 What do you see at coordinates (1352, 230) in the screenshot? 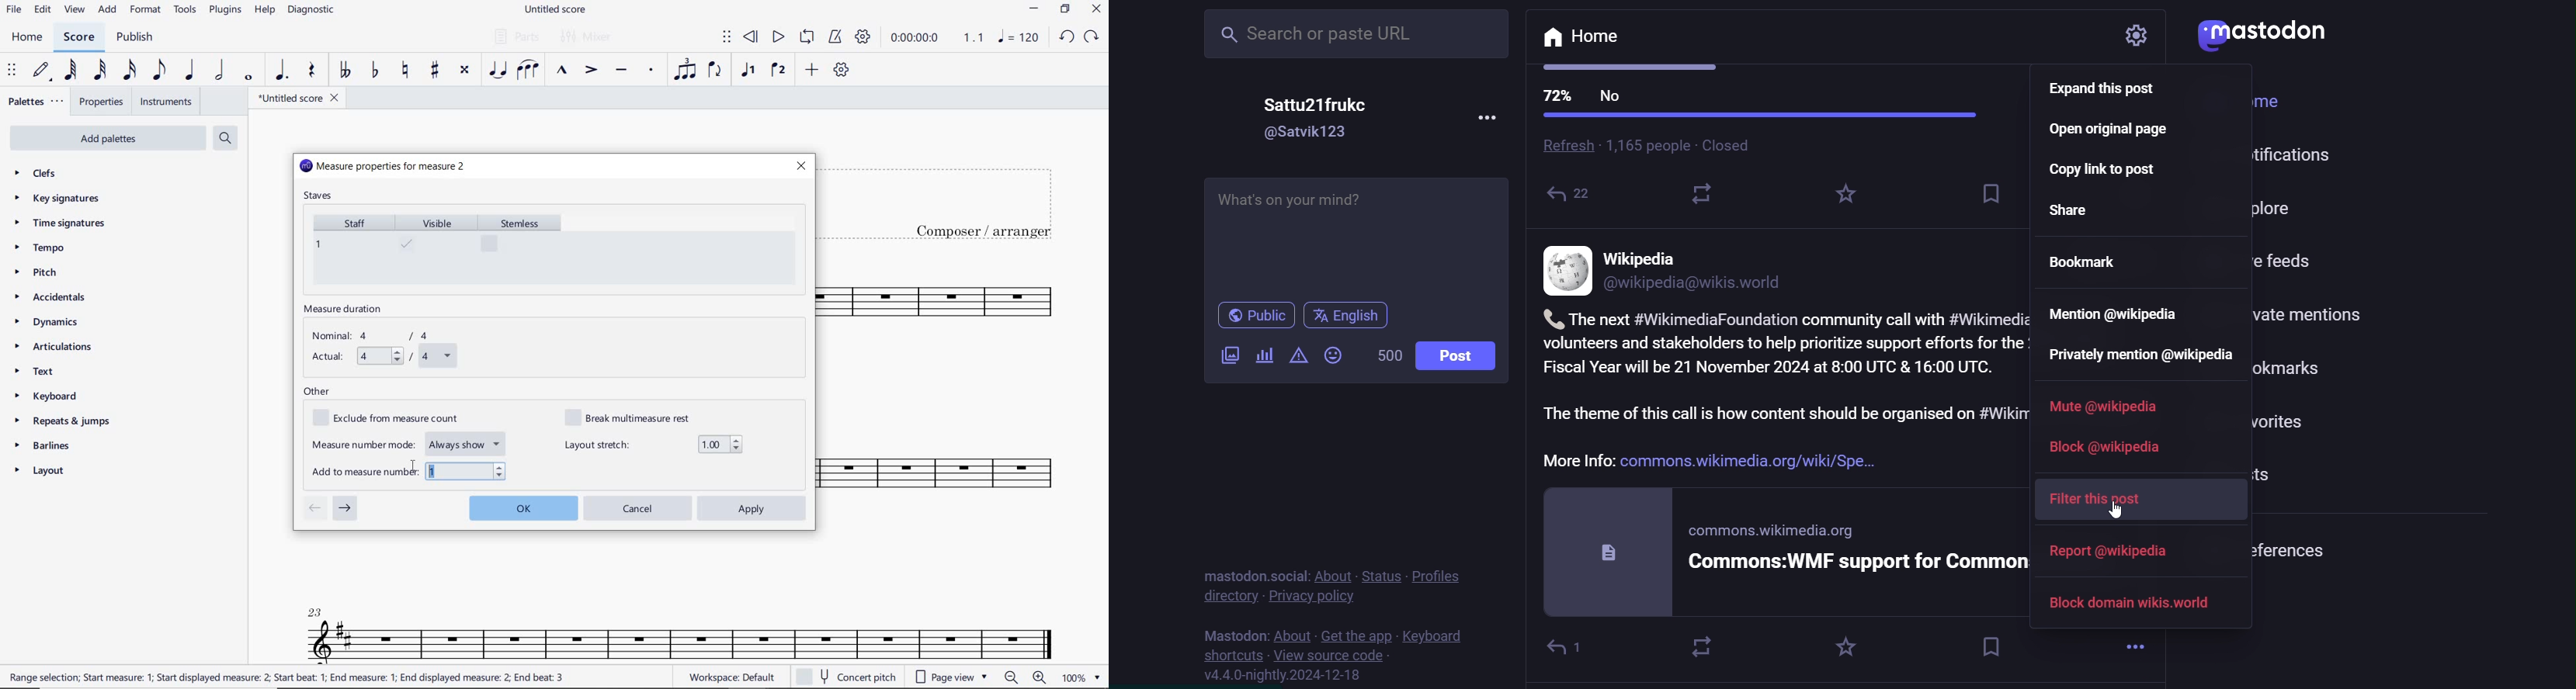
I see `post here` at bounding box center [1352, 230].